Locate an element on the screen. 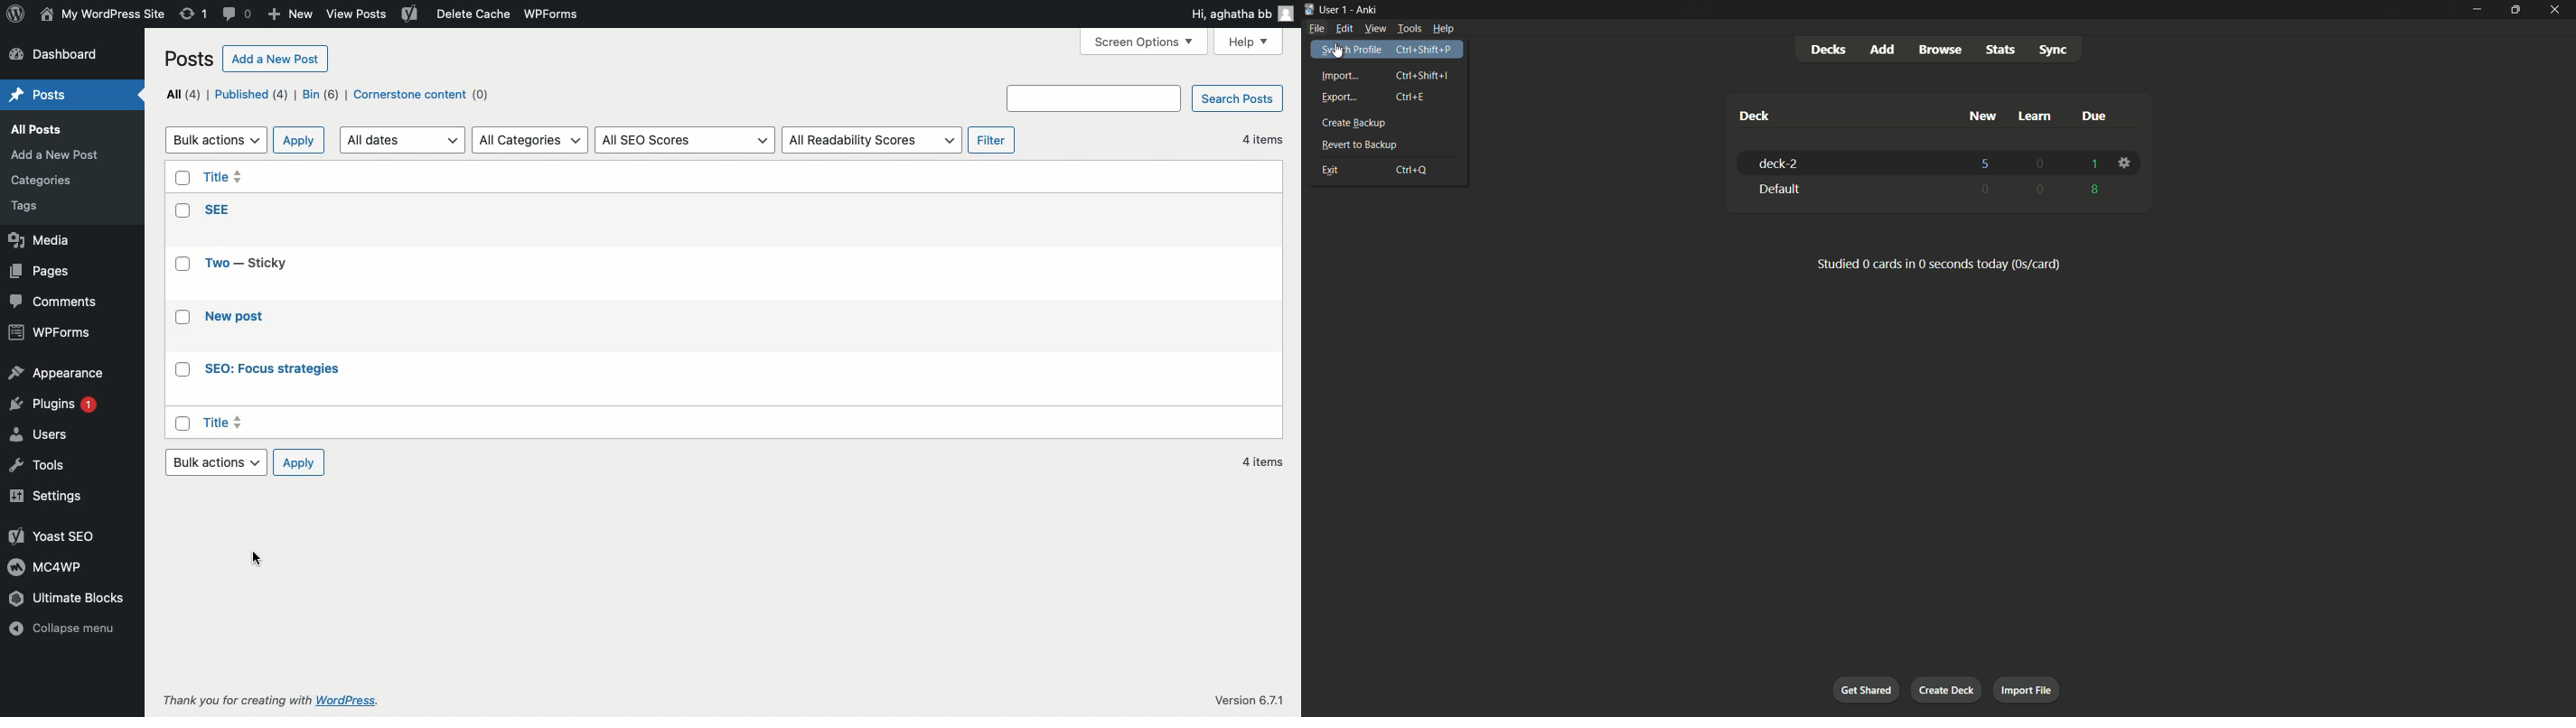  Bulk actions is located at coordinates (216, 140).